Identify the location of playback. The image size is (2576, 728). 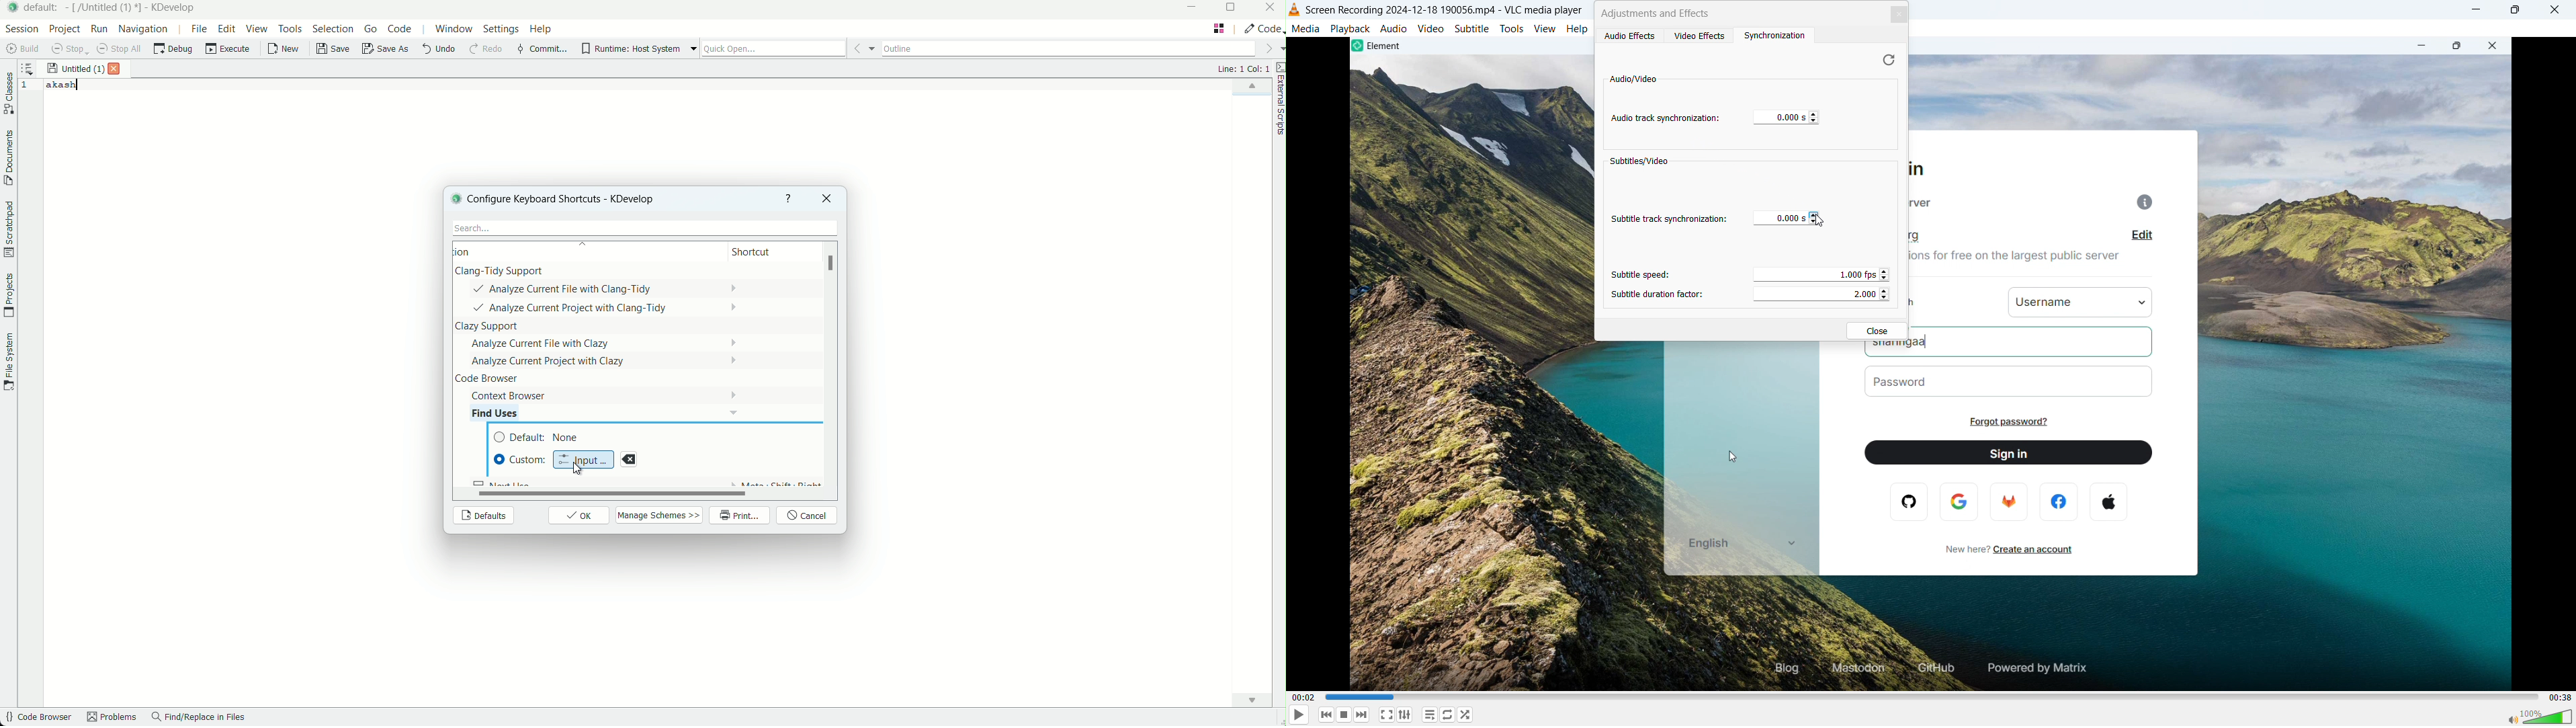
(1350, 29).